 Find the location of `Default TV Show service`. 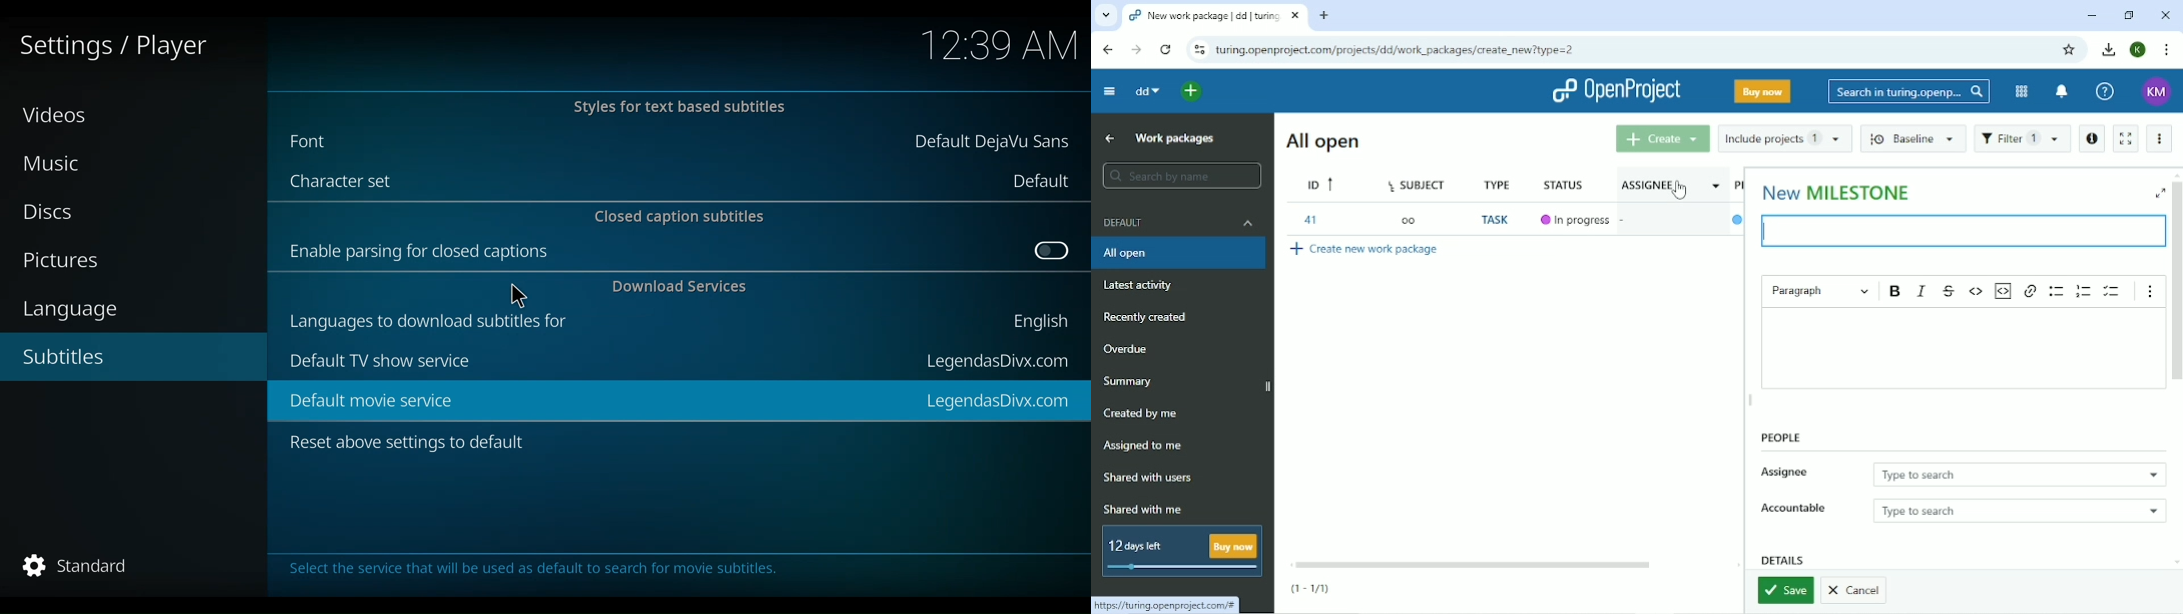

Default TV Show service is located at coordinates (379, 361).